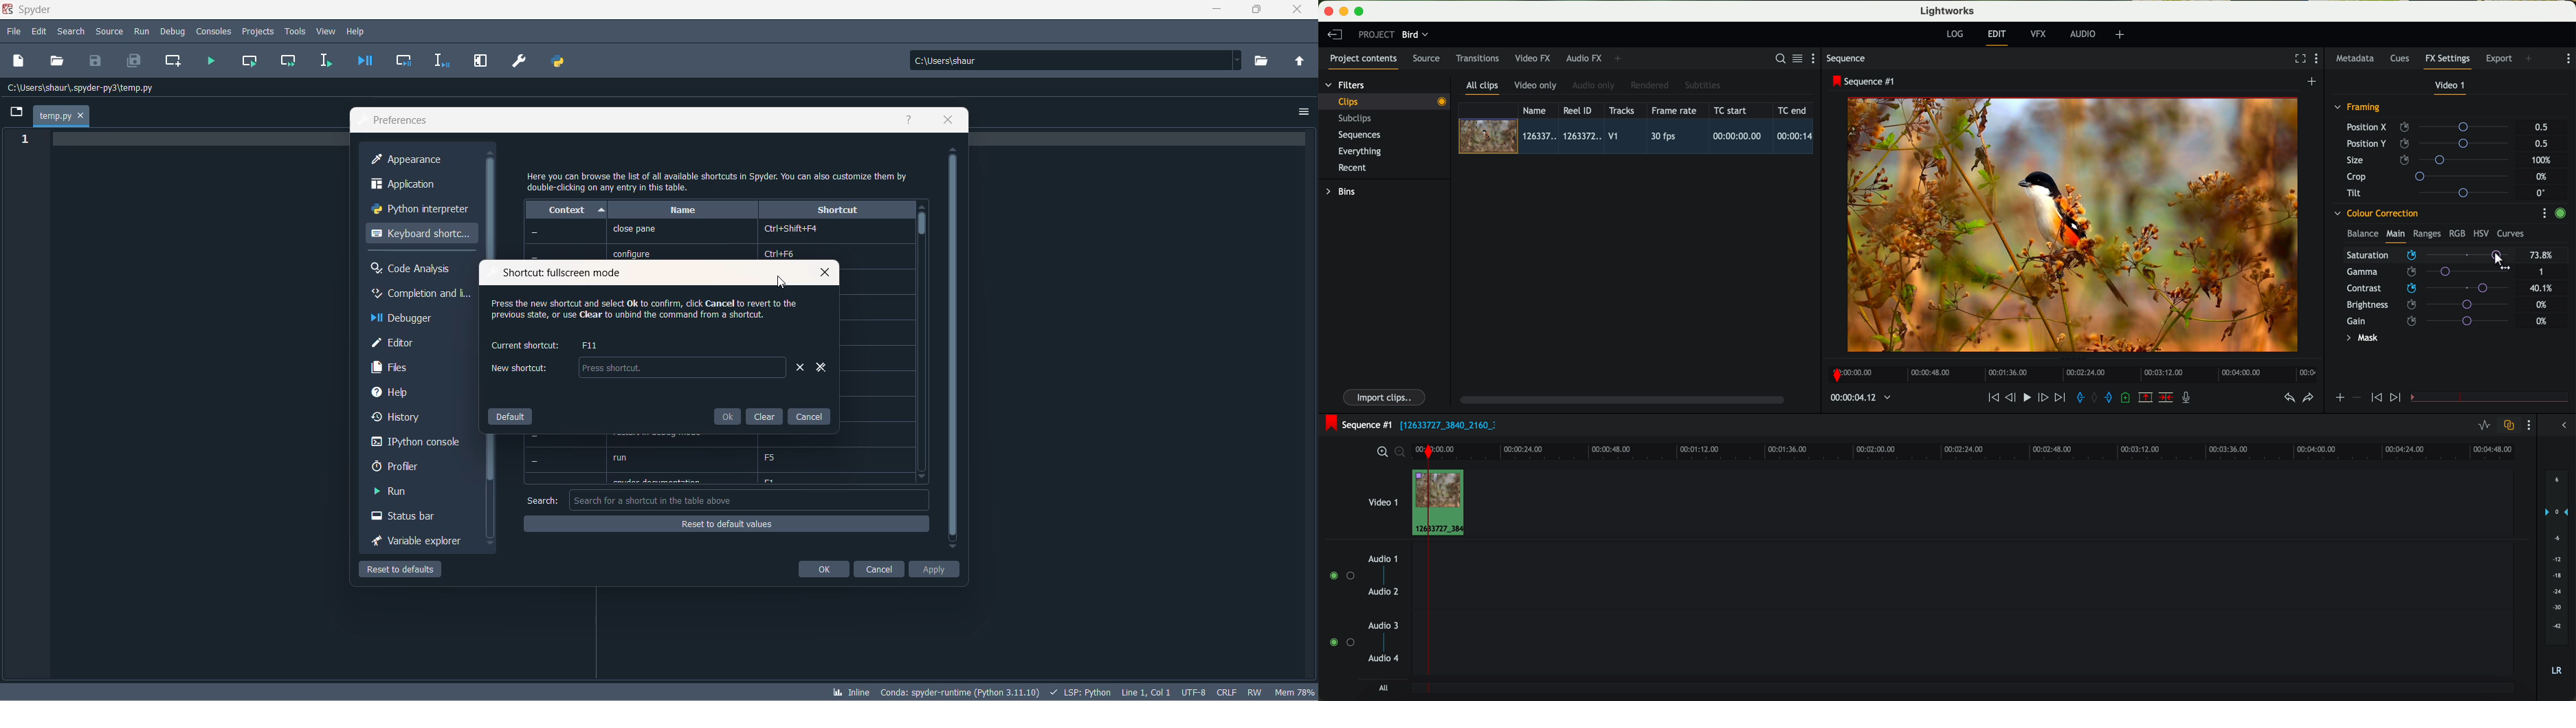  I want to click on PYTHON PATH MANAGER, so click(557, 59).